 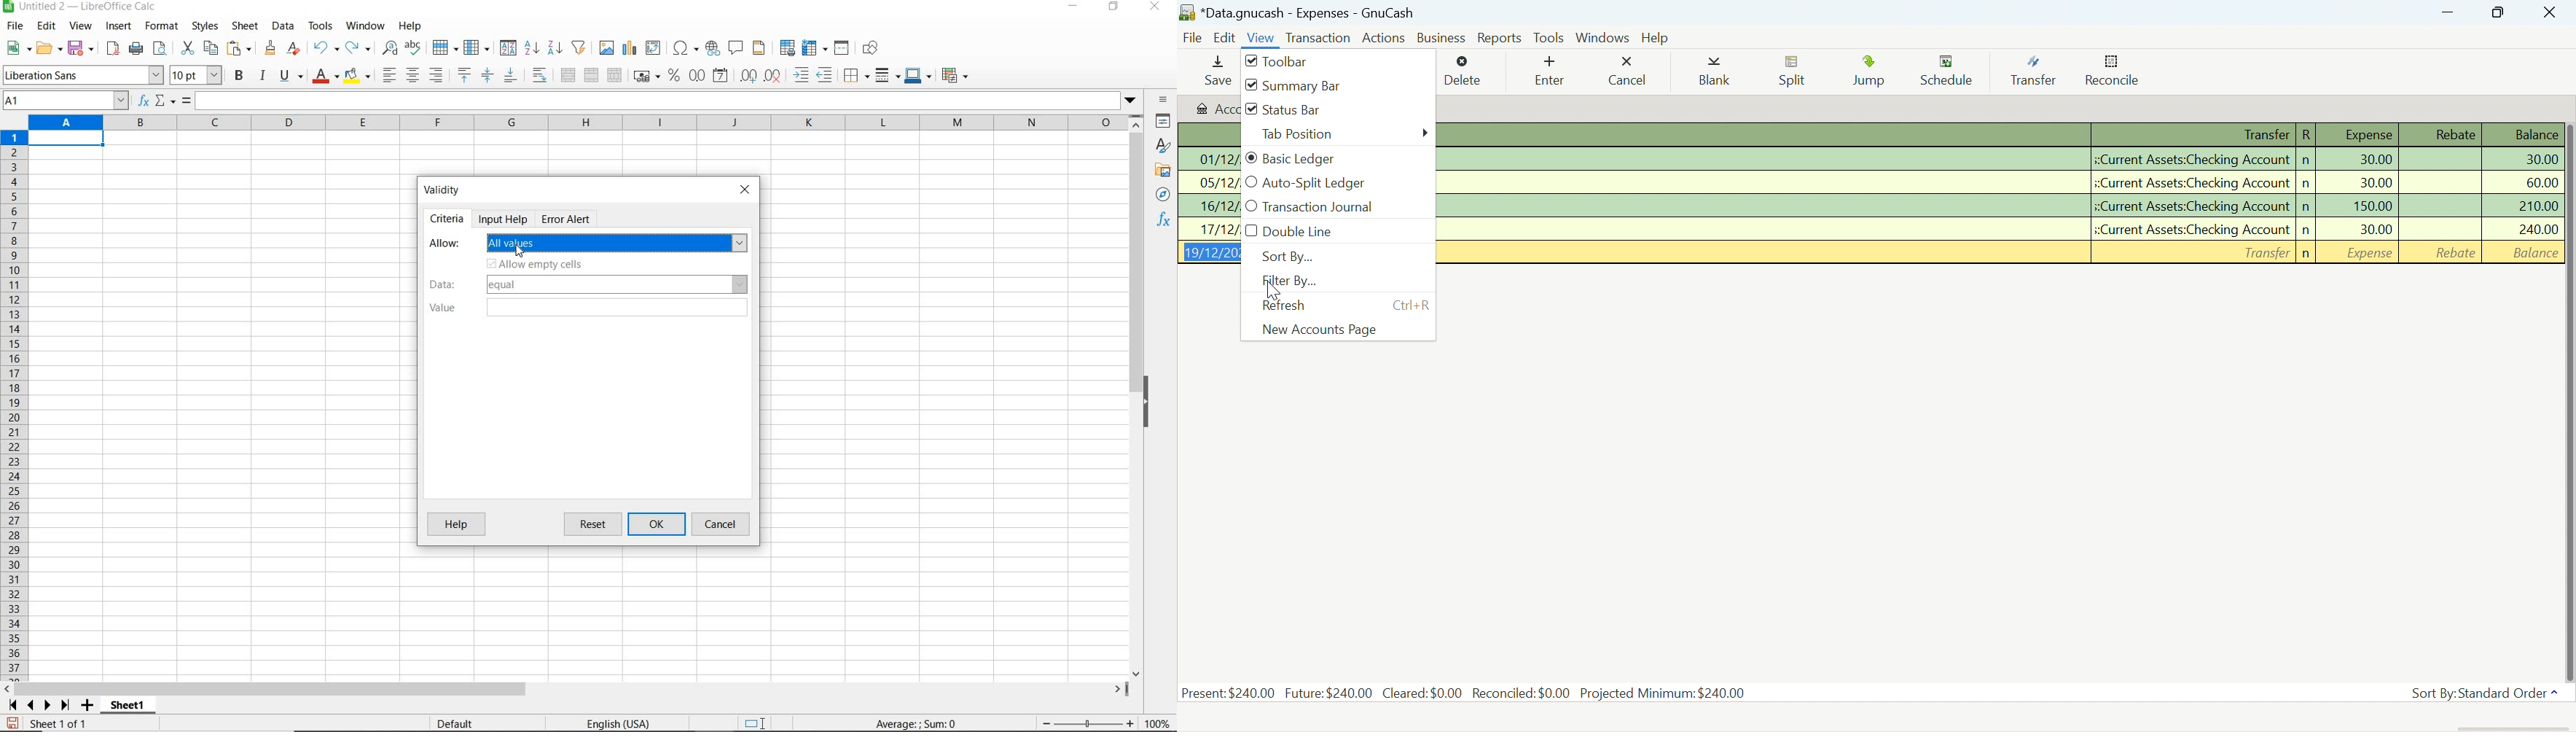 I want to click on Transactions Column Headings, so click(x=2000, y=136).